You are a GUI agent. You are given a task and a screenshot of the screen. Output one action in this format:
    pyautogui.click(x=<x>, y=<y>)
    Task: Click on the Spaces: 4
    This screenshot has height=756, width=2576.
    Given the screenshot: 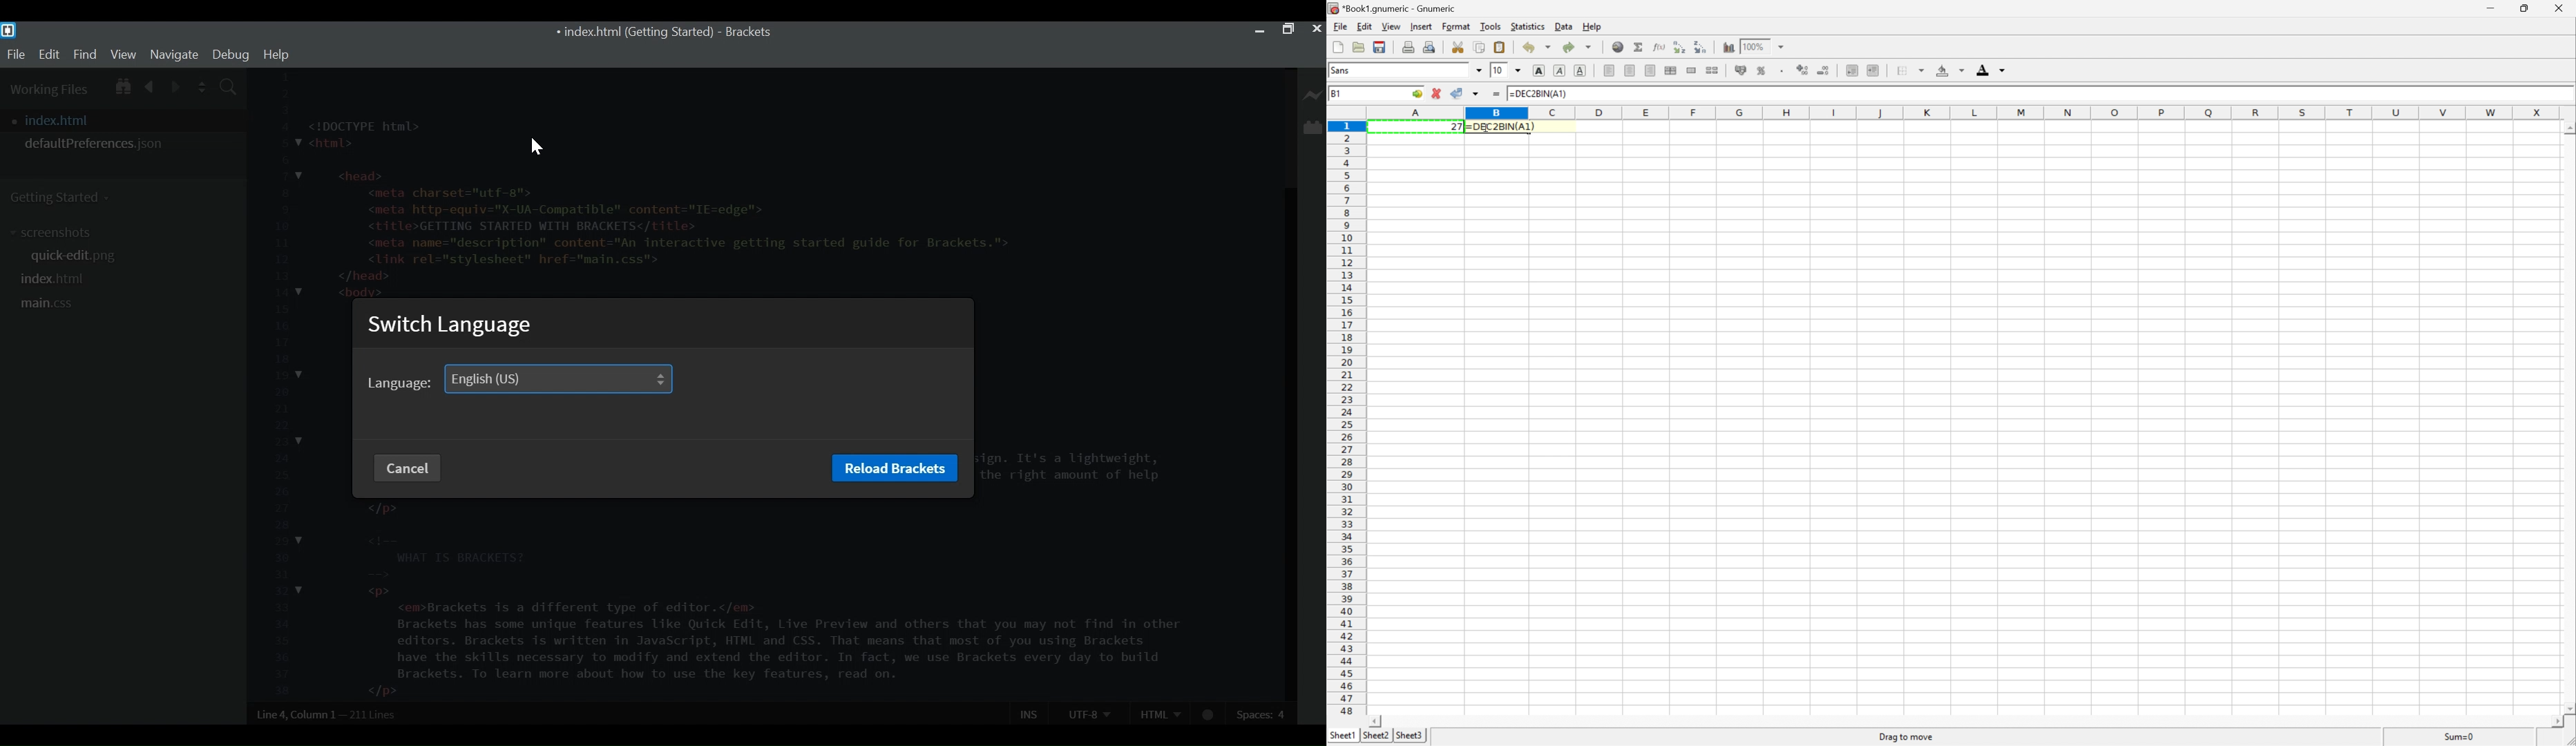 What is the action you would take?
    pyautogui.click(x=1263, y=714)
    